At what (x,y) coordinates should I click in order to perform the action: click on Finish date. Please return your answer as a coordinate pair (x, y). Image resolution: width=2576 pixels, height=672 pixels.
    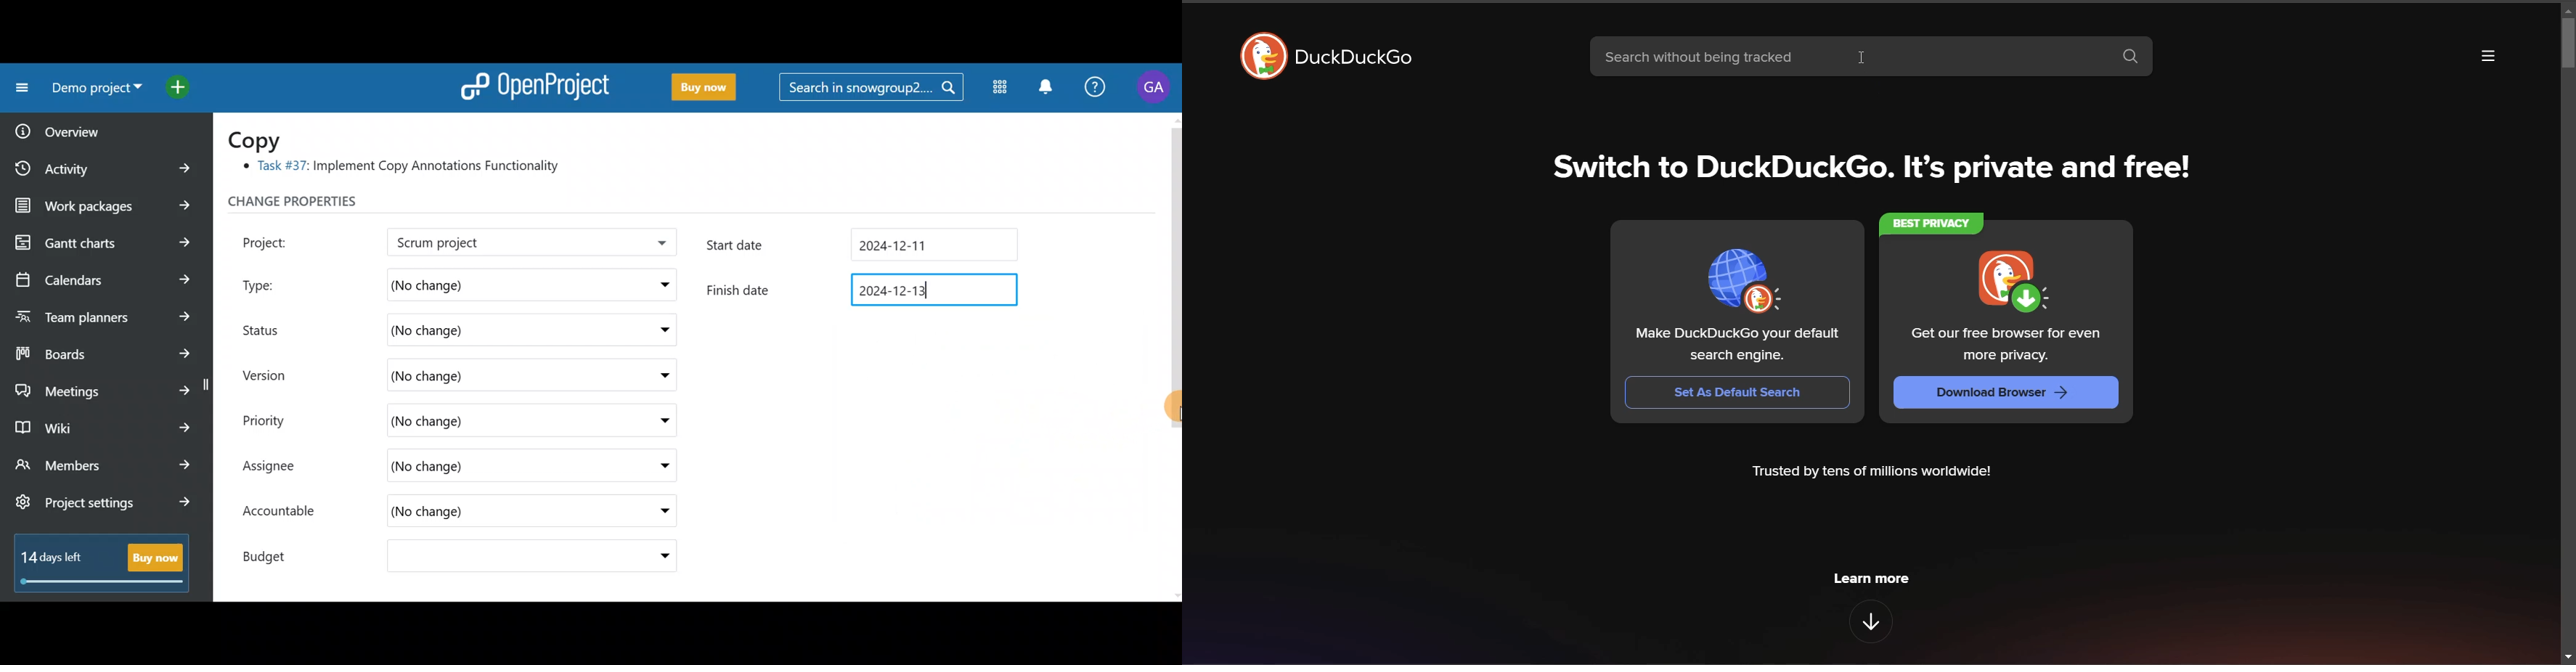
    Looking at the image, I should click on (751, 287).